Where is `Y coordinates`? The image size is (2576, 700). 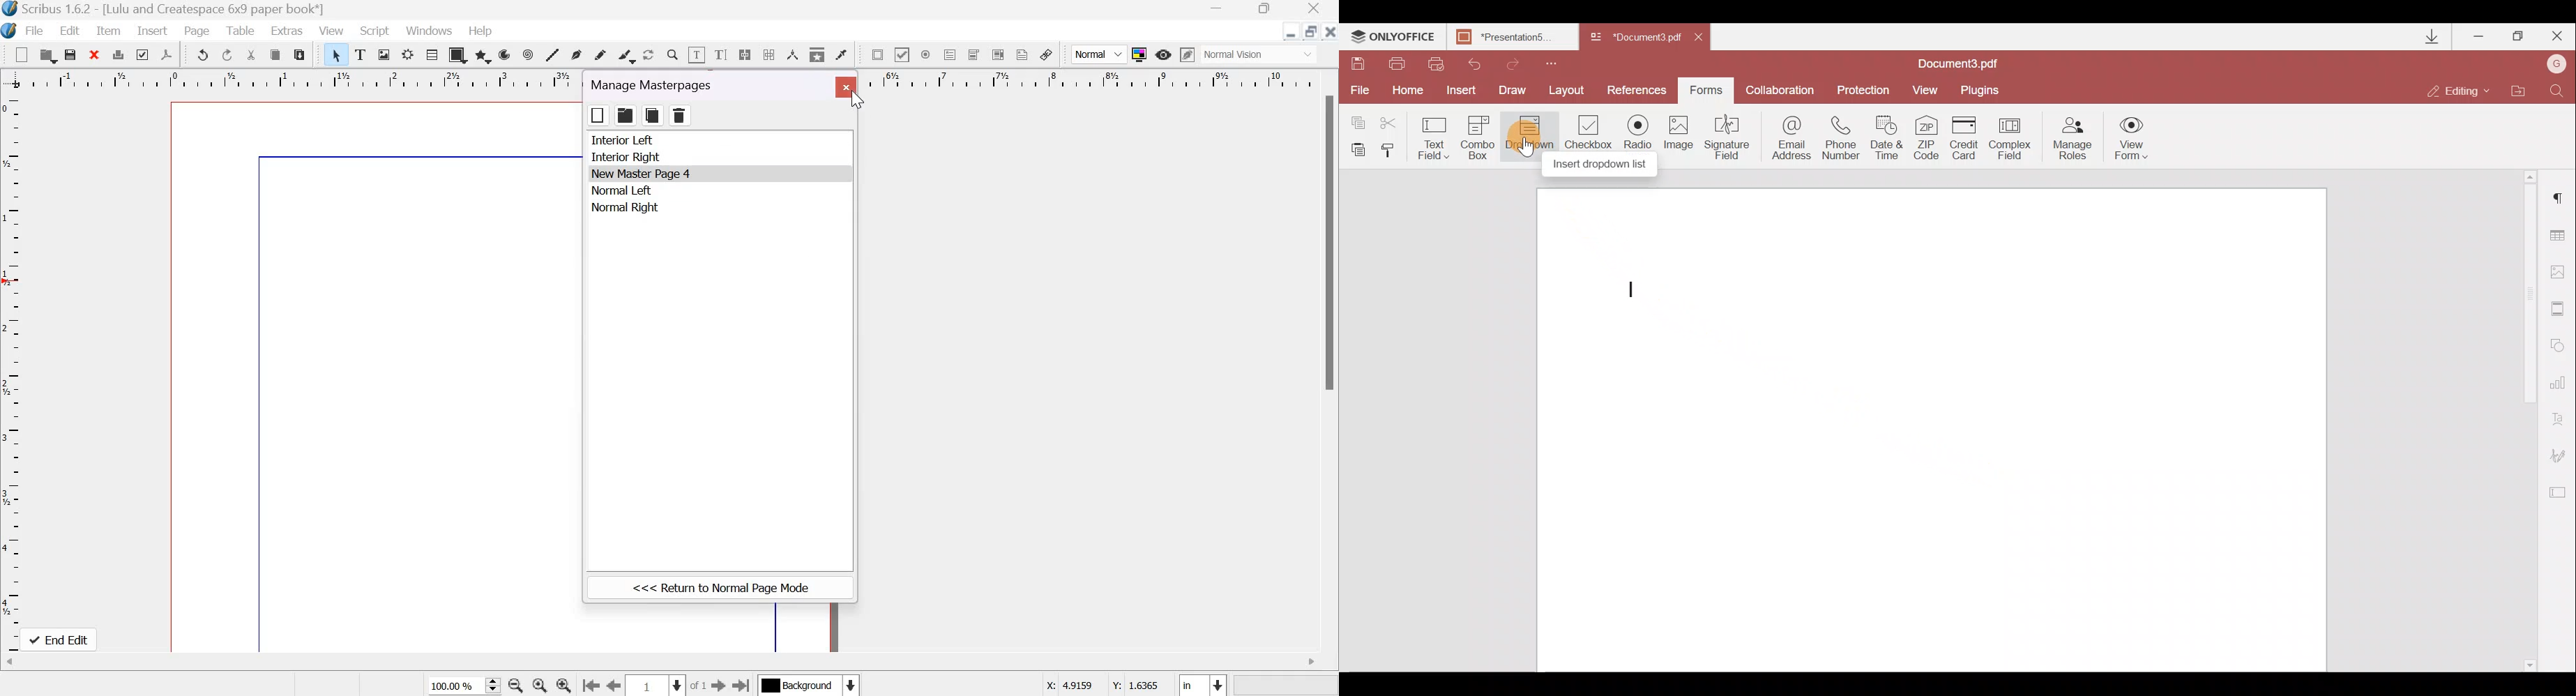 Y coordinates is located at coordinates (1137, 685).